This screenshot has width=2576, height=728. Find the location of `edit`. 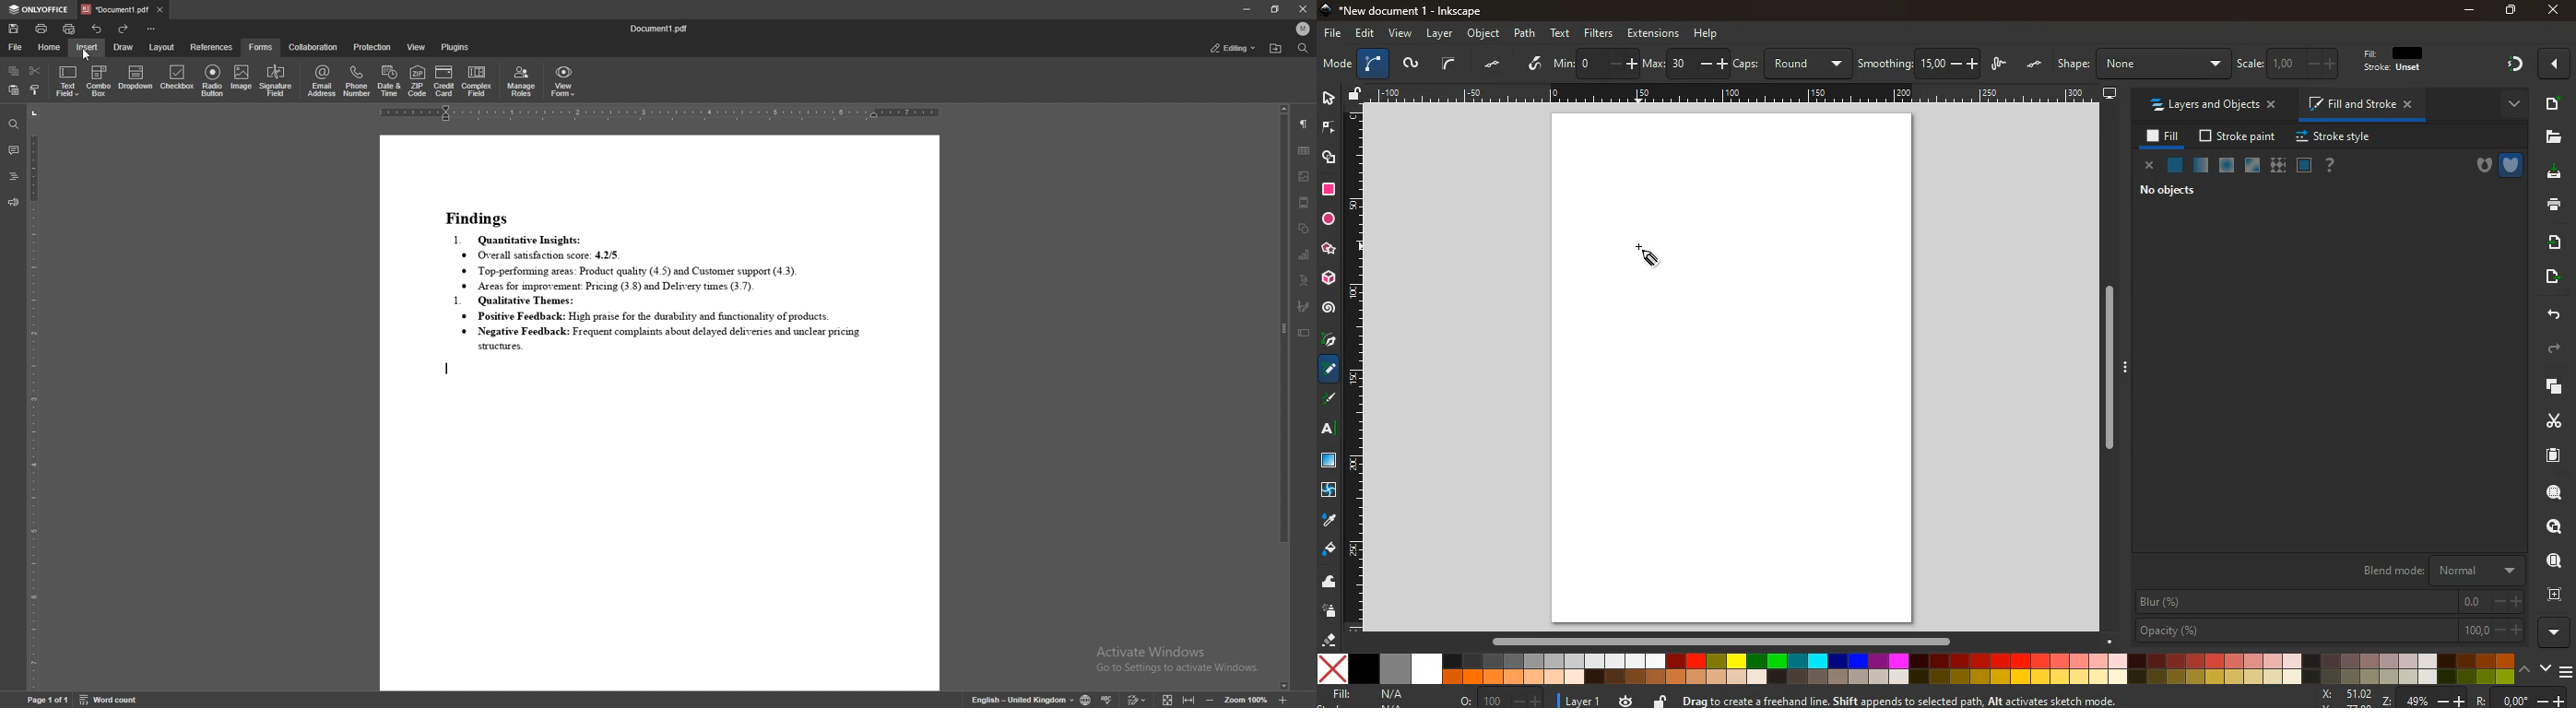

edit is located at coordinates (2256, 64).